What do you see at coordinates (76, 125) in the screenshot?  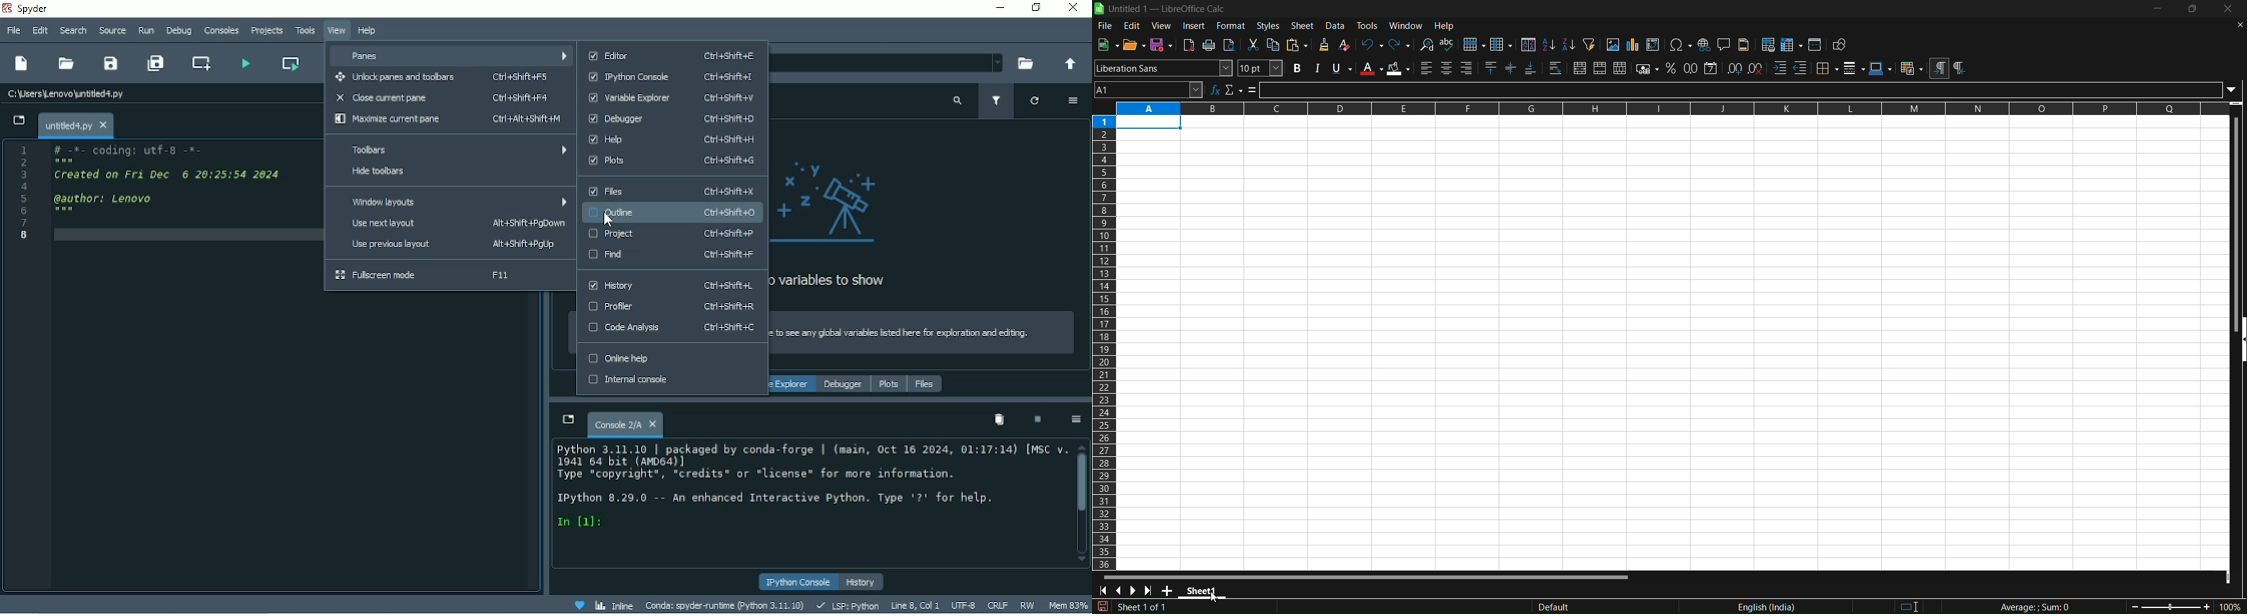 I see `File name` at bounding box center [76, 125].